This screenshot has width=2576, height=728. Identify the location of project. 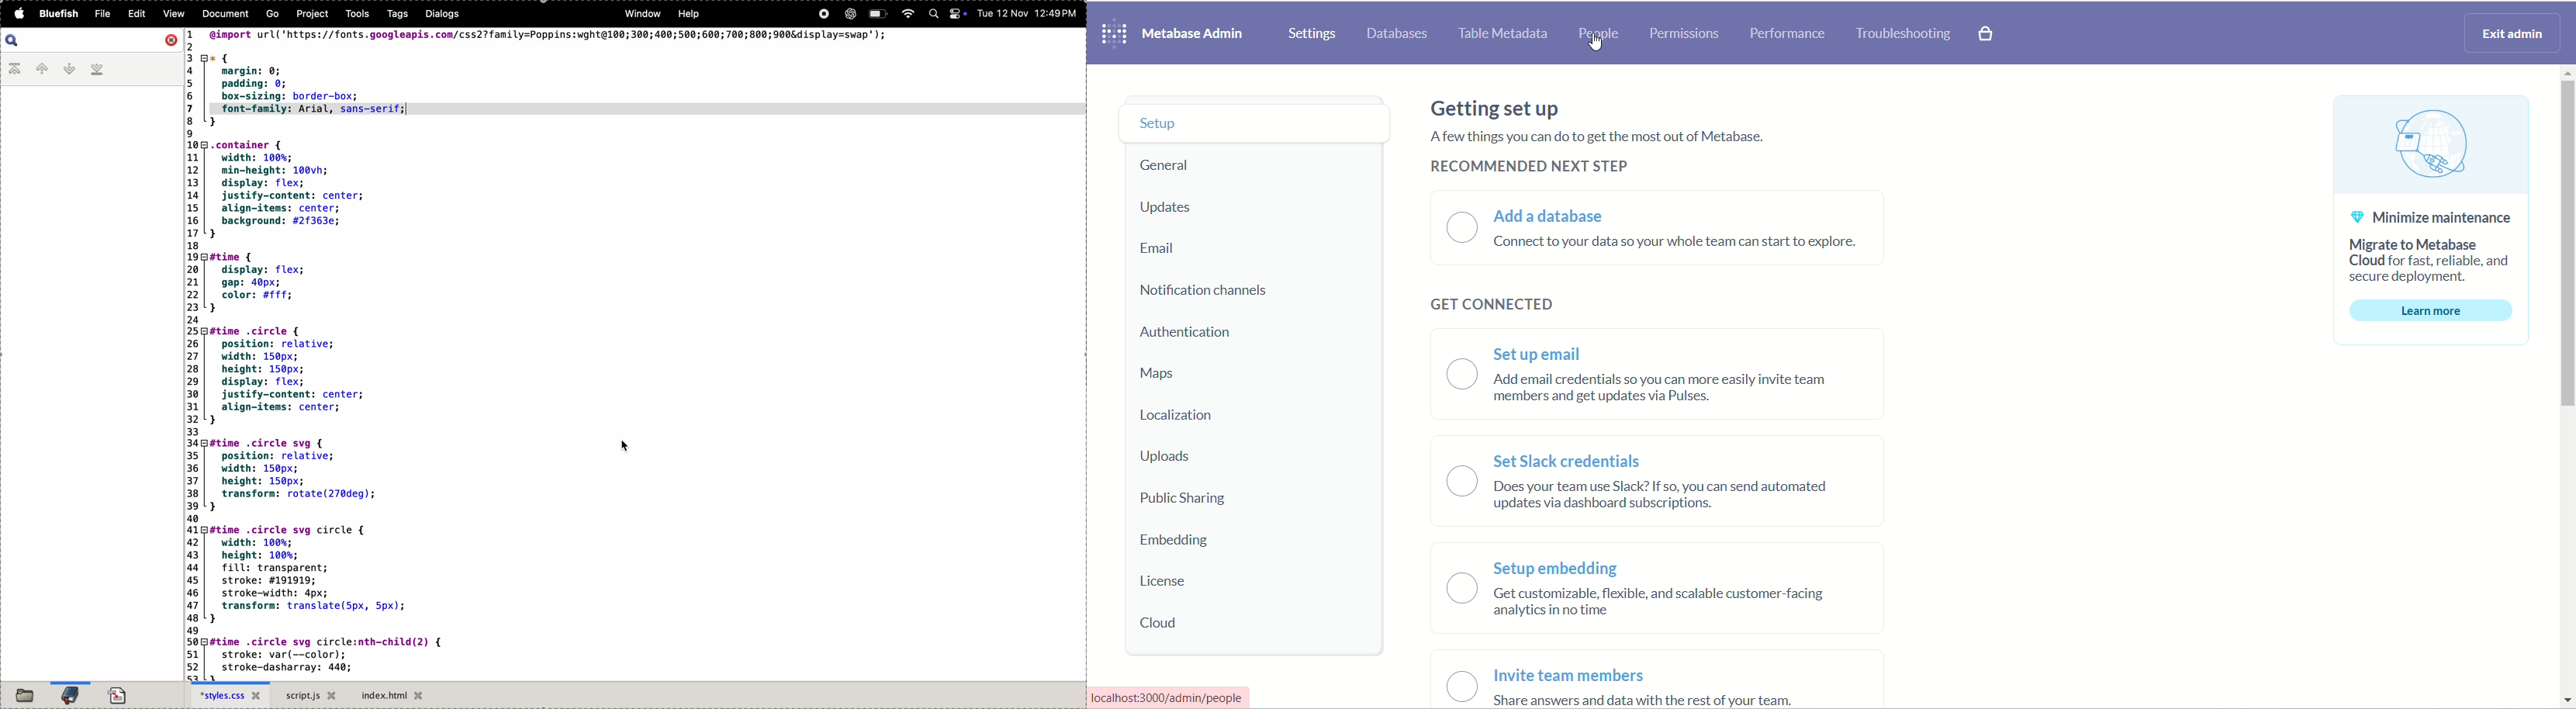
(311, 15).